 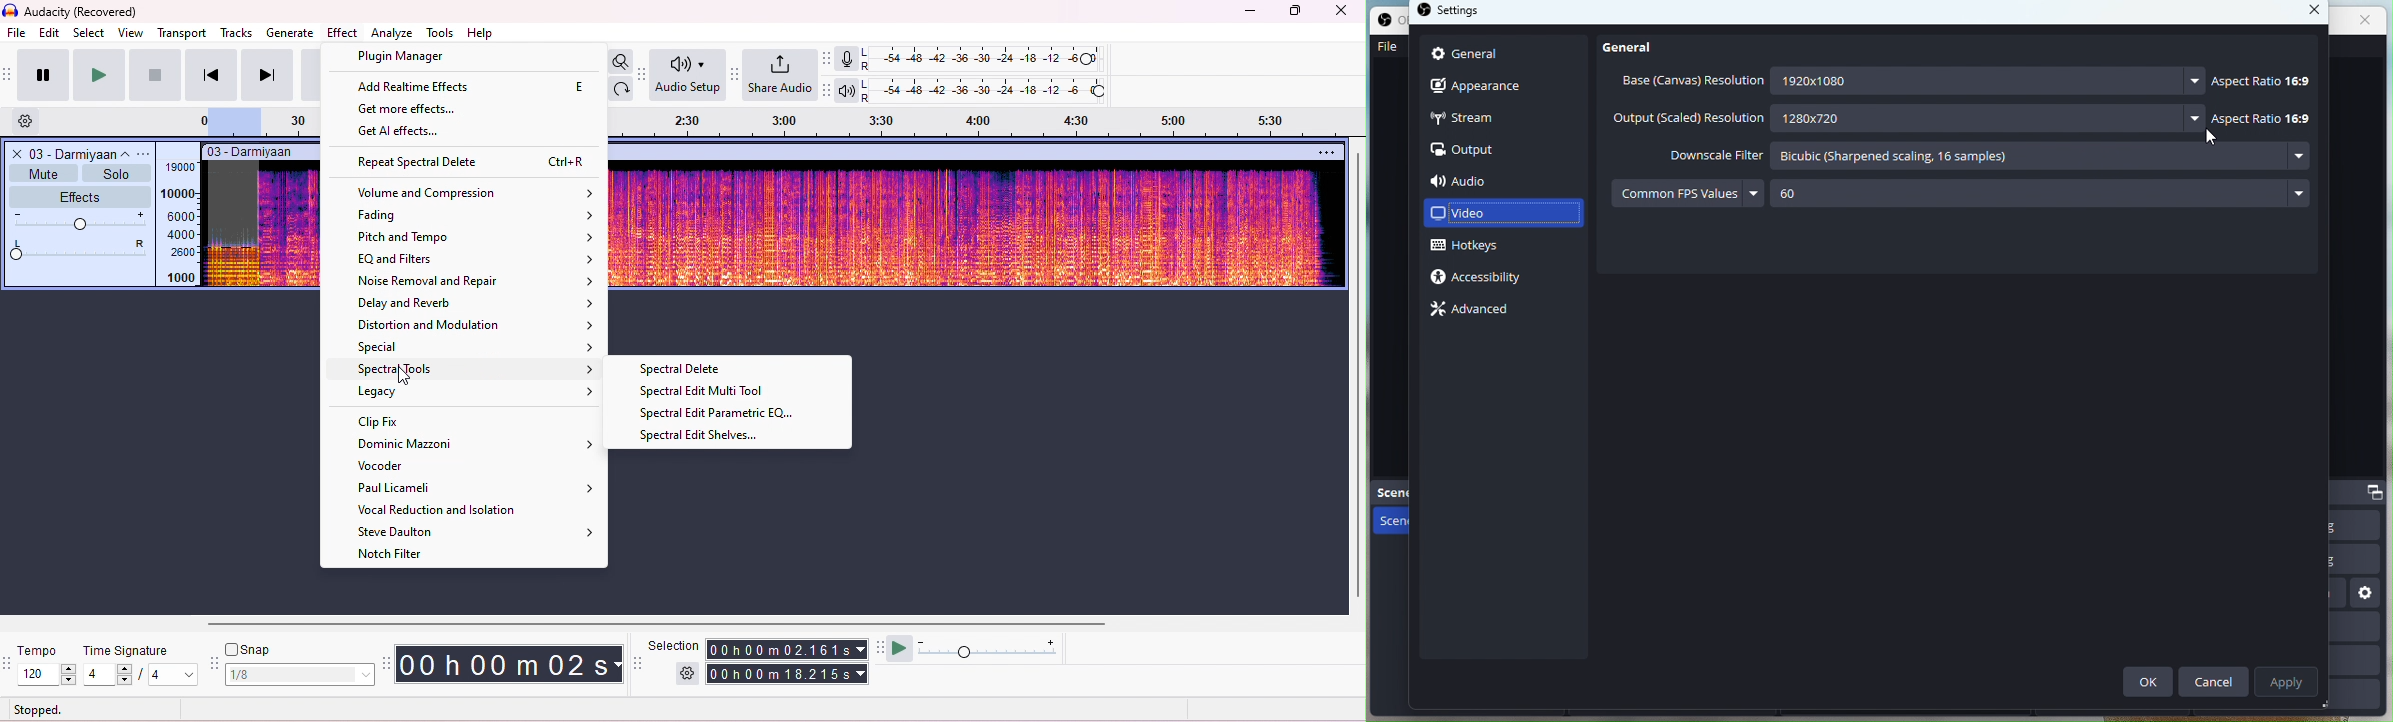 I want to click on transport toolbar, so click(x=9, y=77).